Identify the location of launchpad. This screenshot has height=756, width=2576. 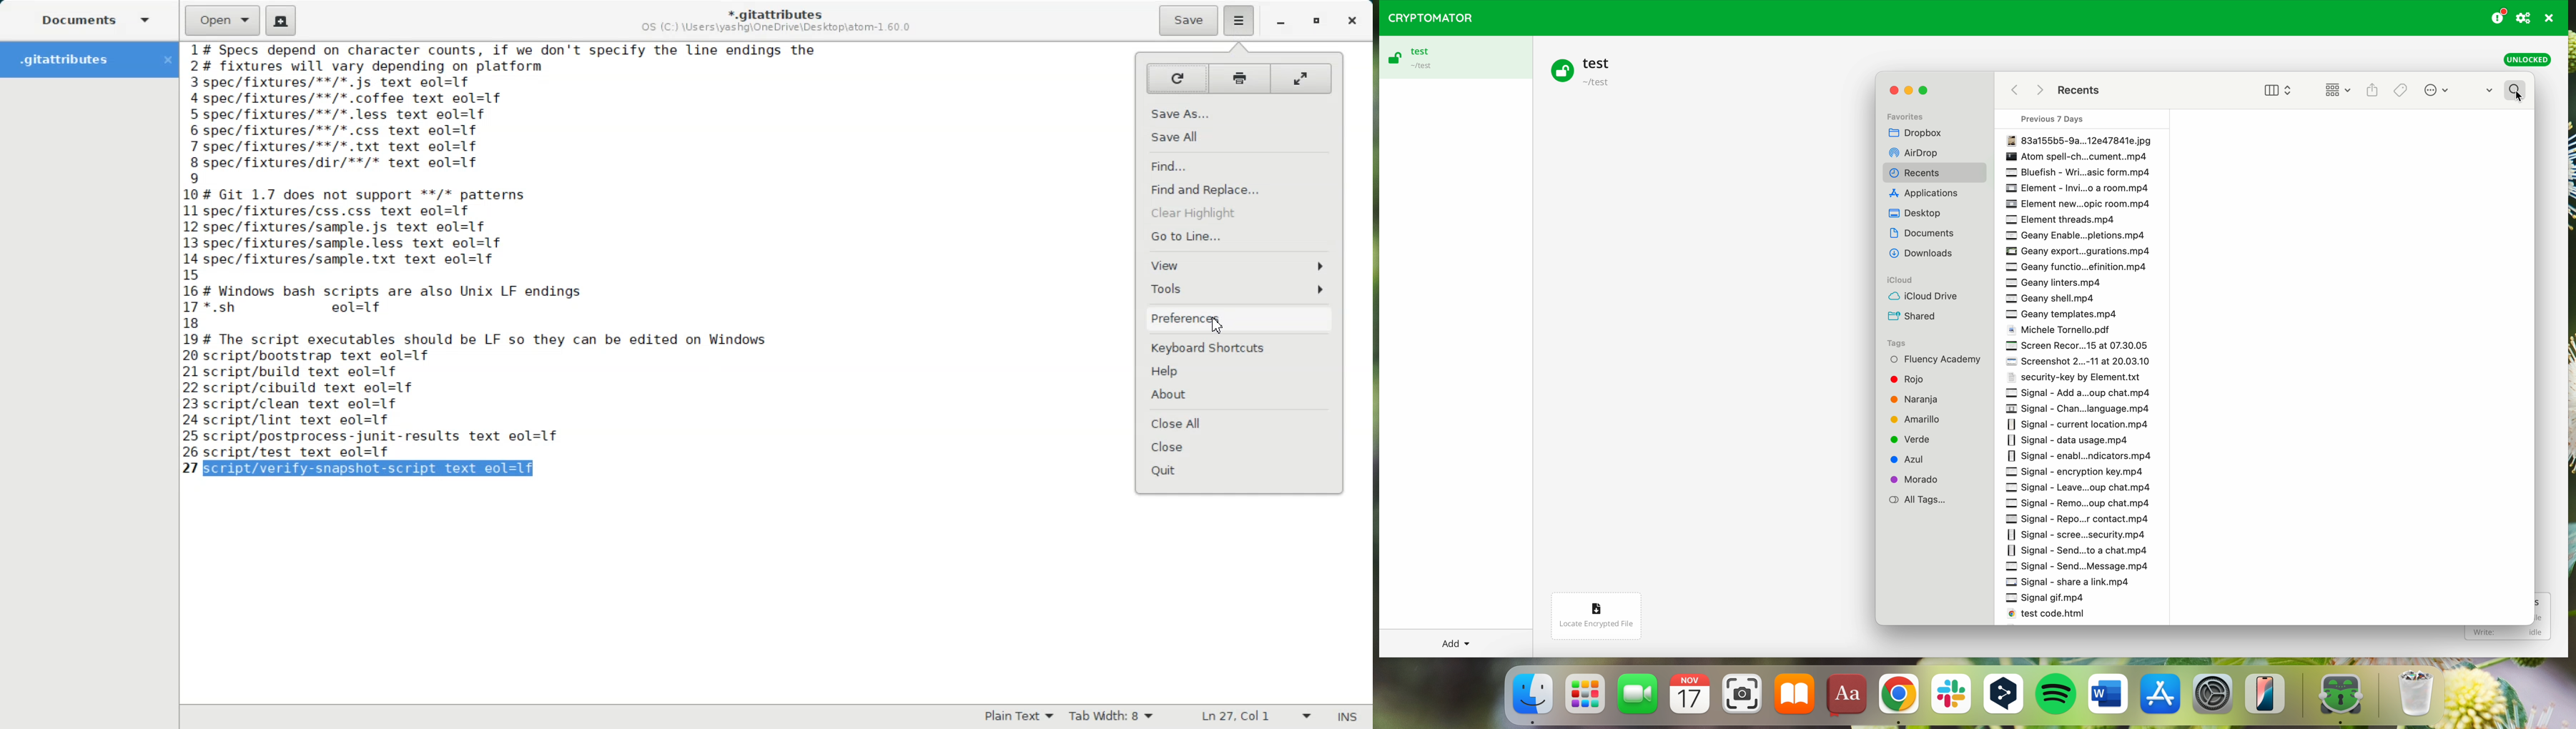
(1586, 700).